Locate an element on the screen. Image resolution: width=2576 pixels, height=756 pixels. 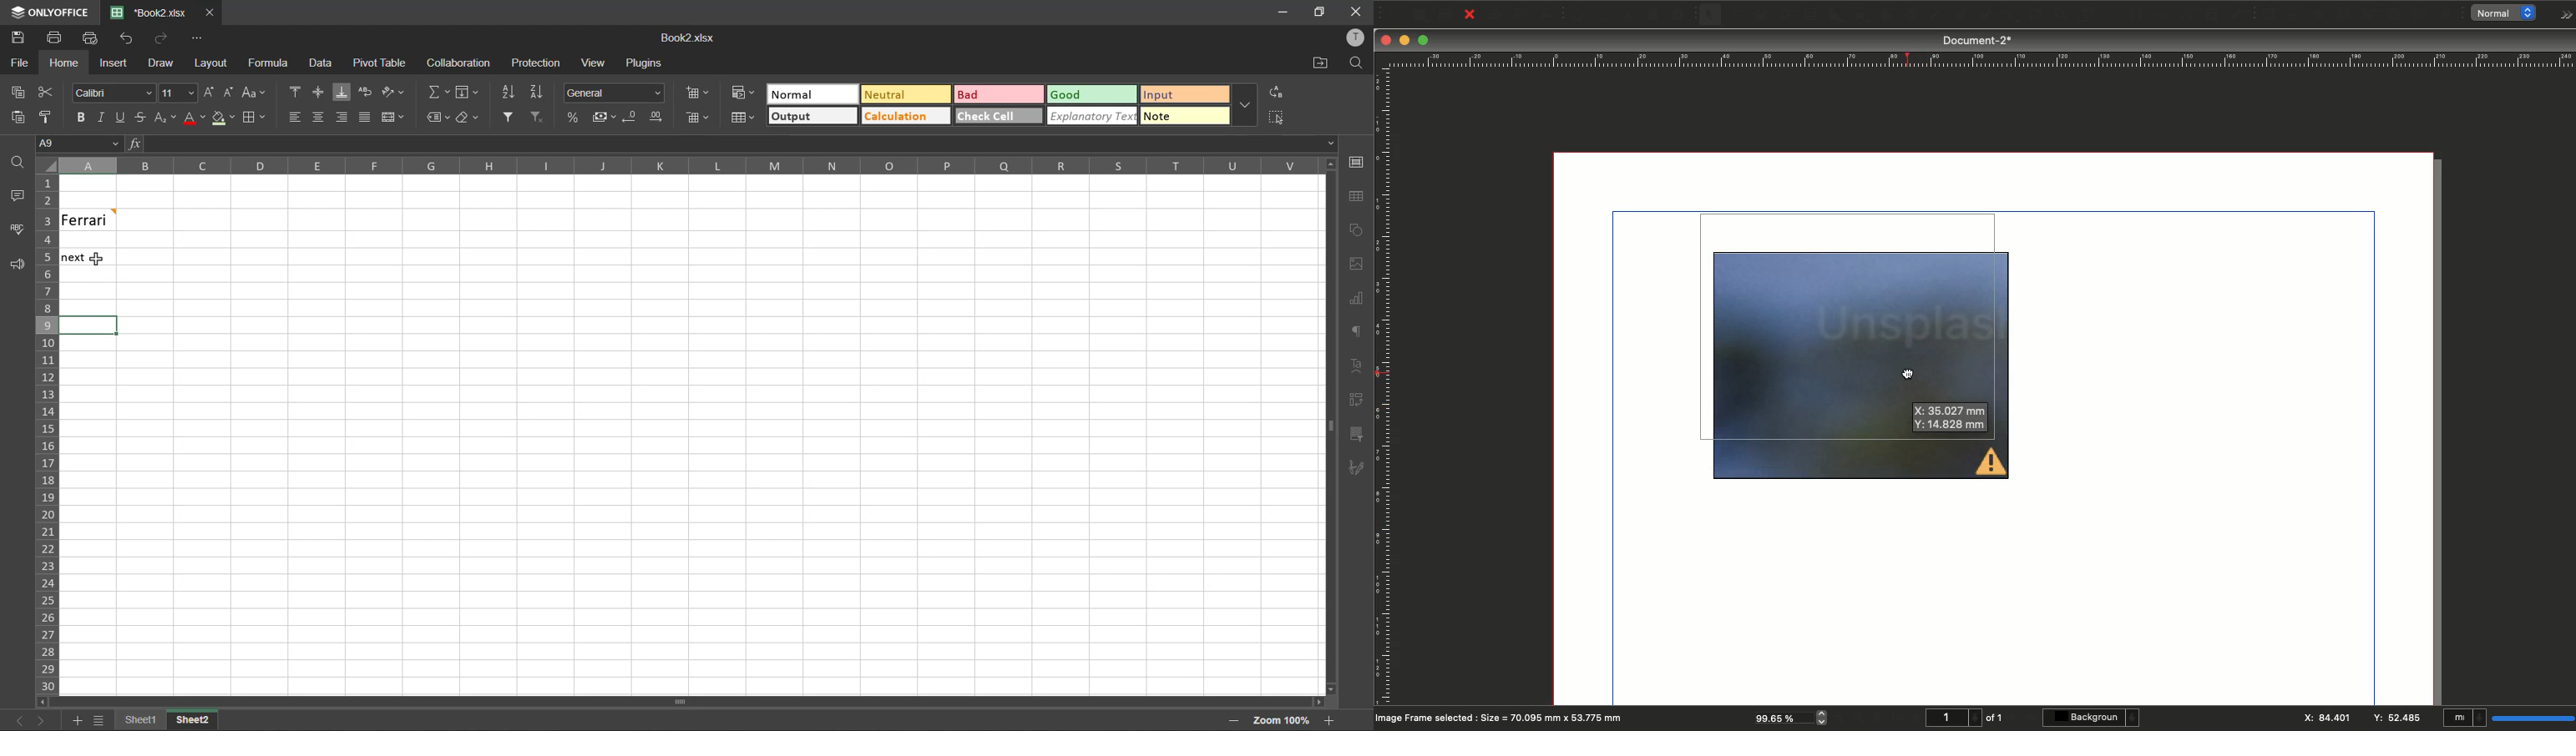
pivot table is located at coordinates (1357, 400).